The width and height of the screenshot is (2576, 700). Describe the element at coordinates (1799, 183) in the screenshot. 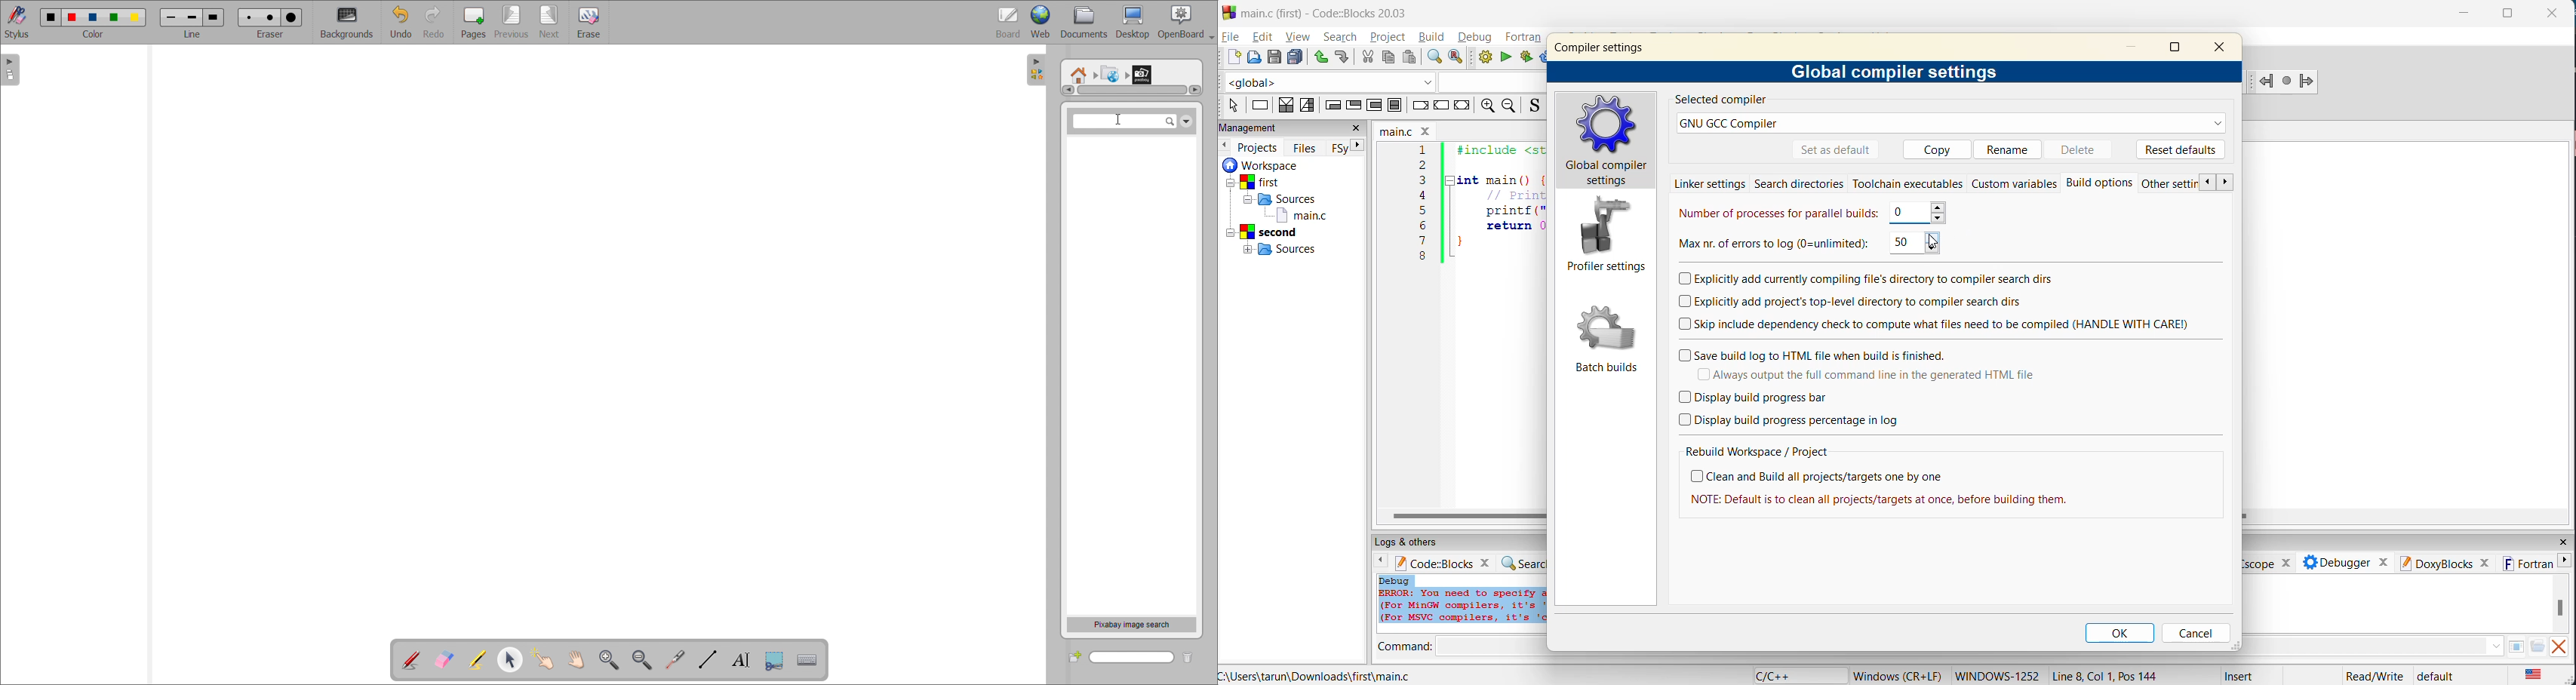

I see `search directories` at that location.